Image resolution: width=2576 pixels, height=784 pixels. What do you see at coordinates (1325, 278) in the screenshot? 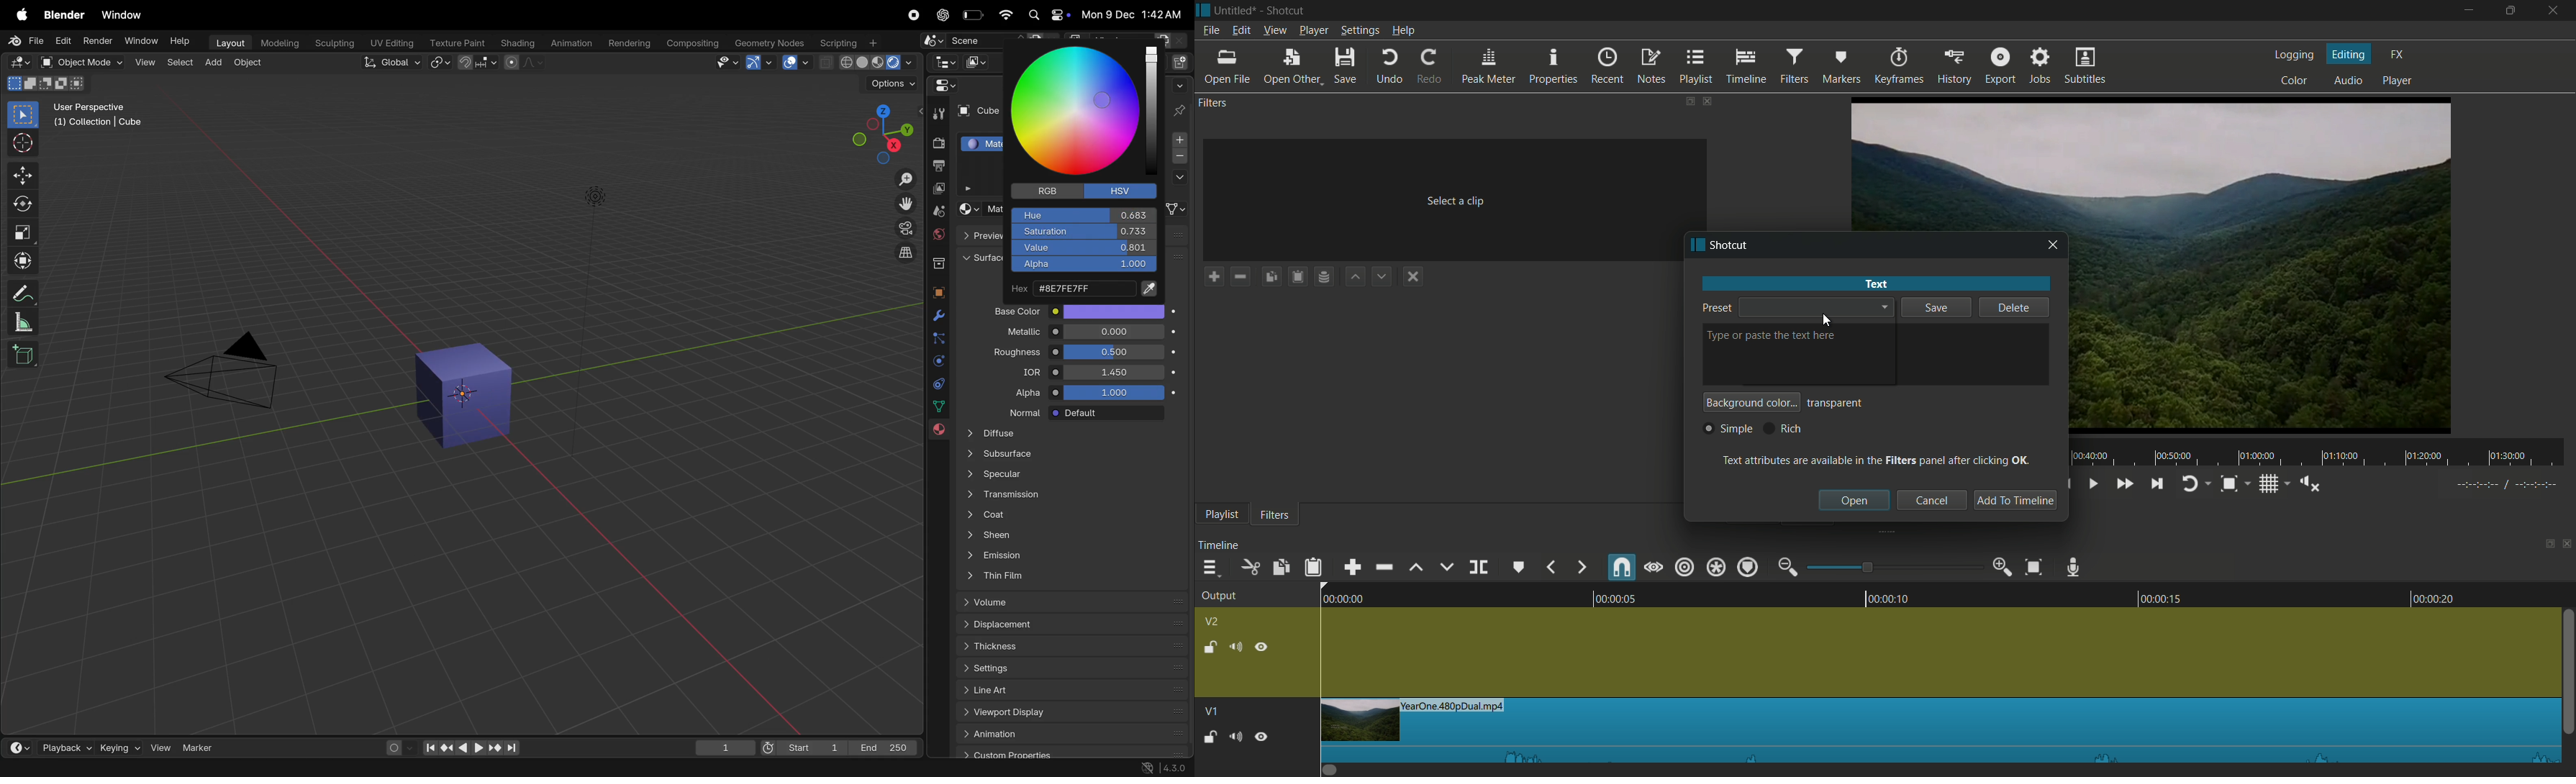
I see `Channel` at bounding box center [1325, 278].